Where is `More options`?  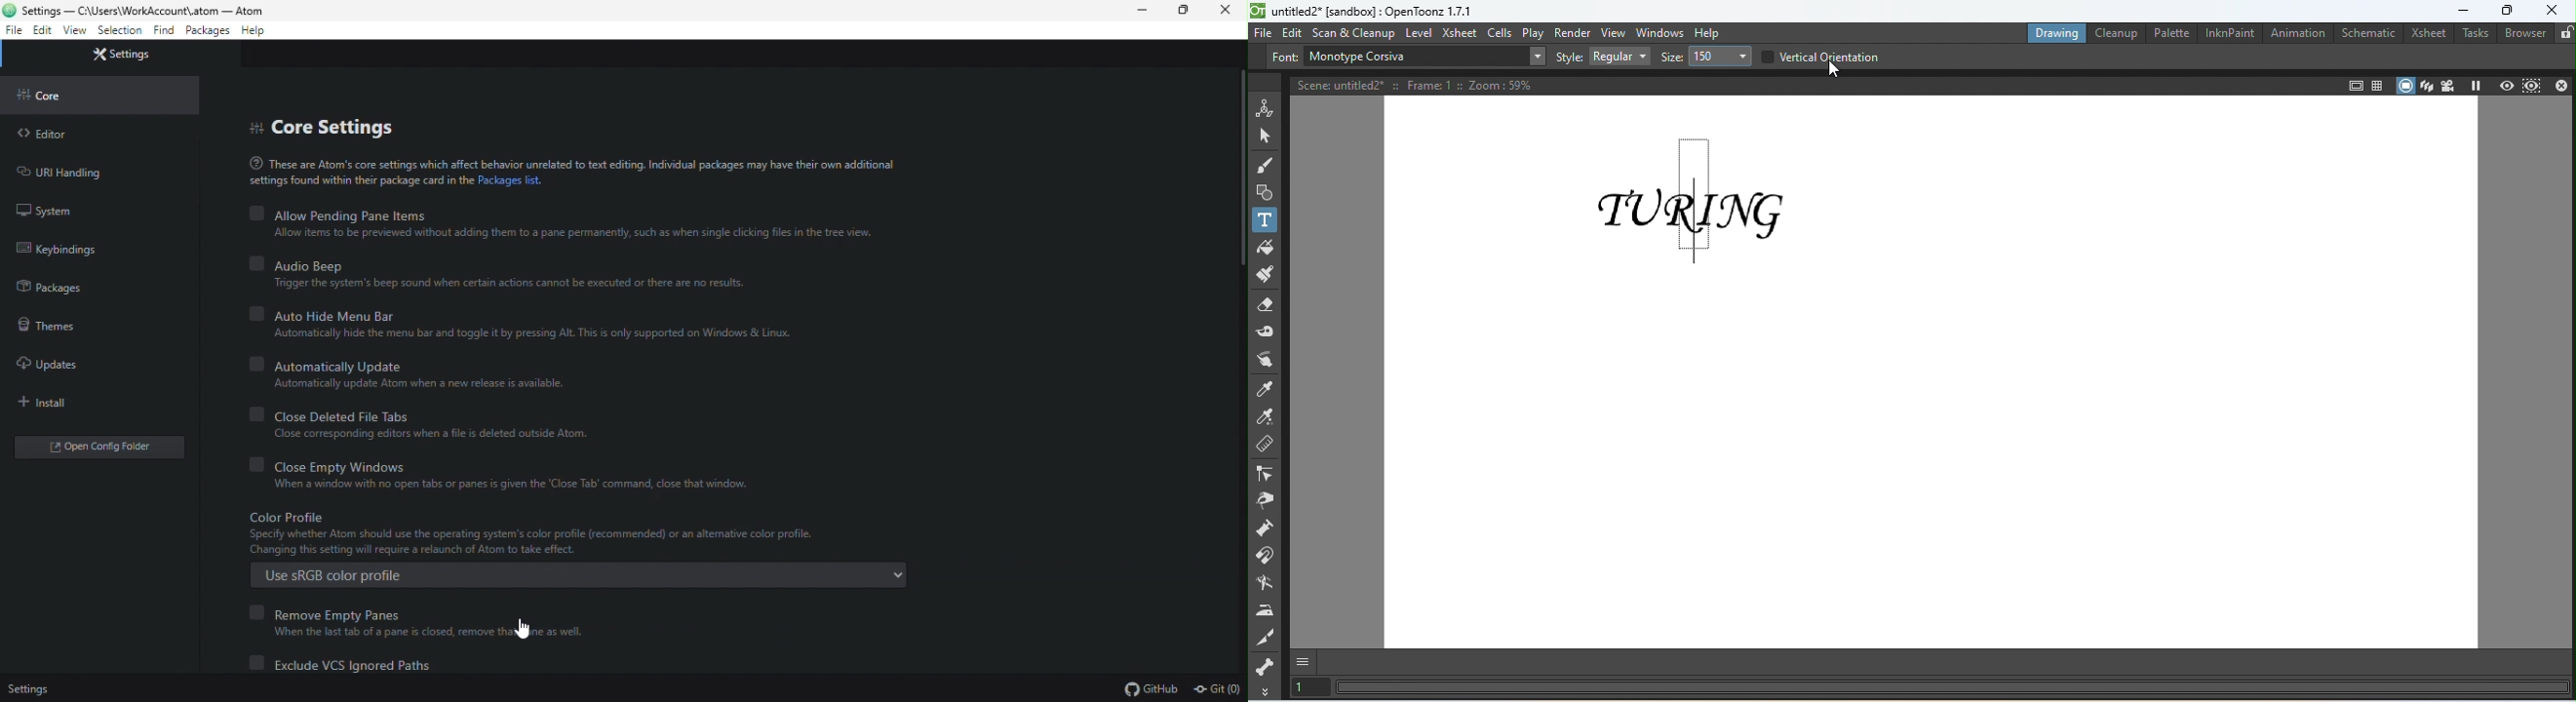 More options is located at coordinates (1264, 691).